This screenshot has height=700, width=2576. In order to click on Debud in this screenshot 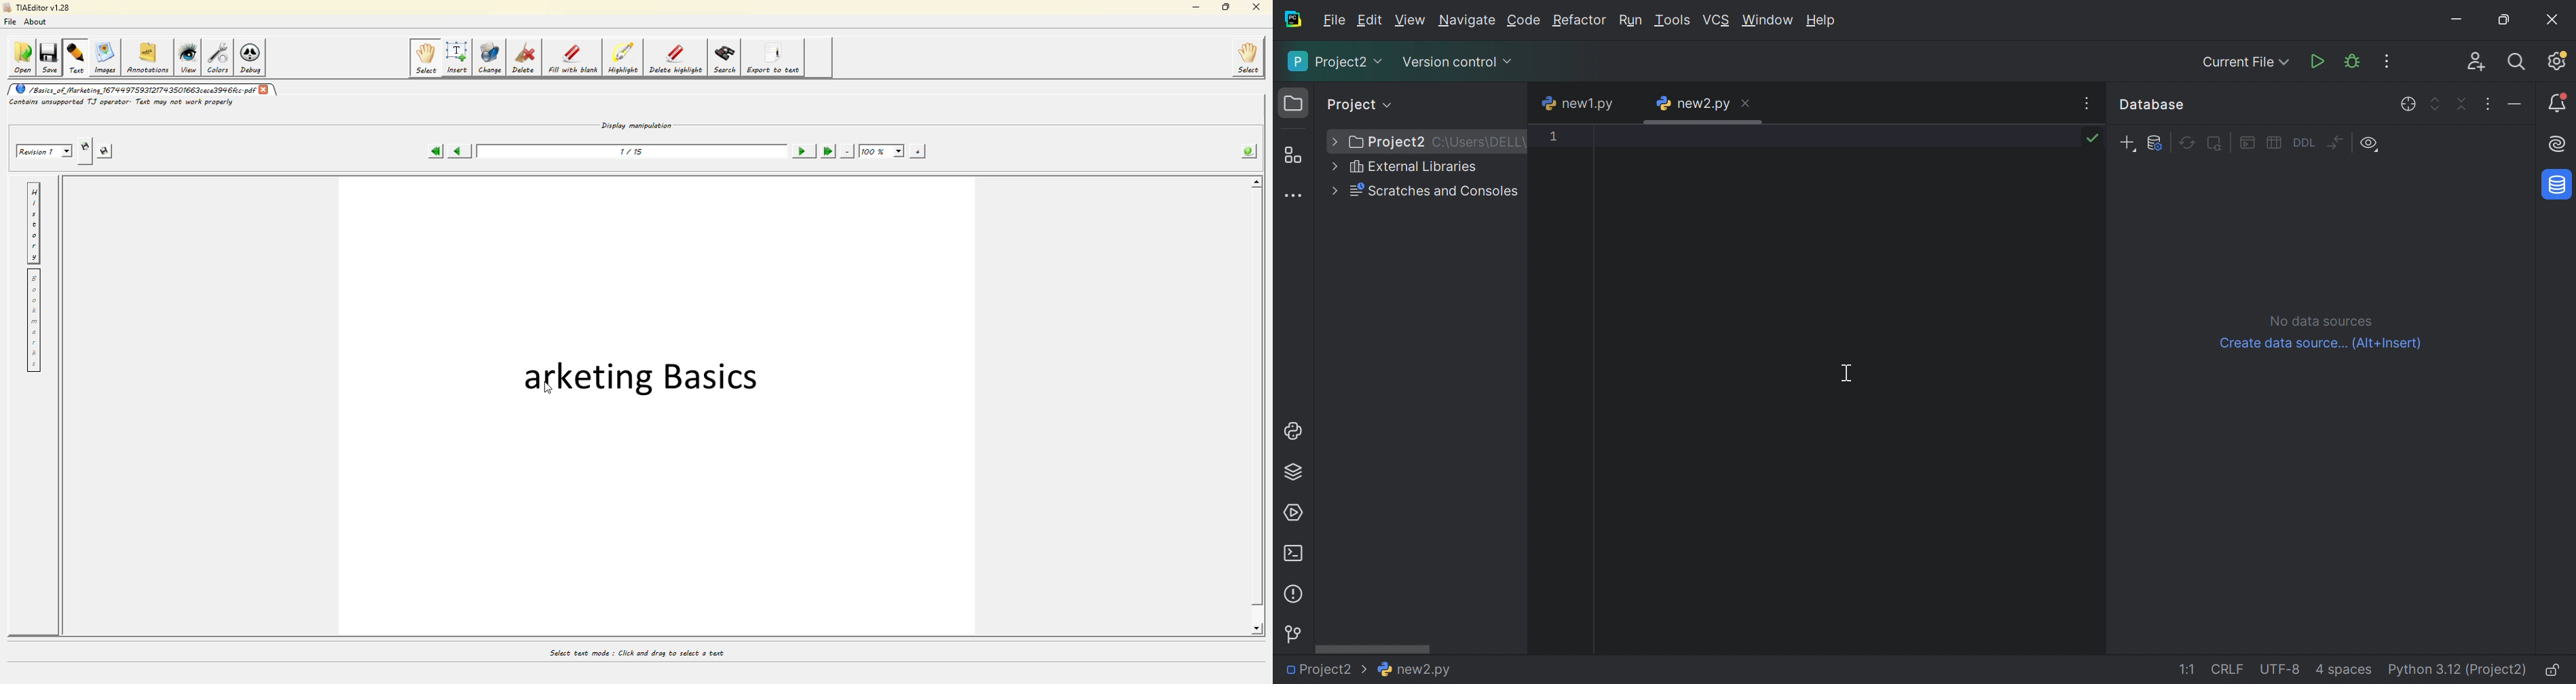, I will do `click(2352, 63)`.